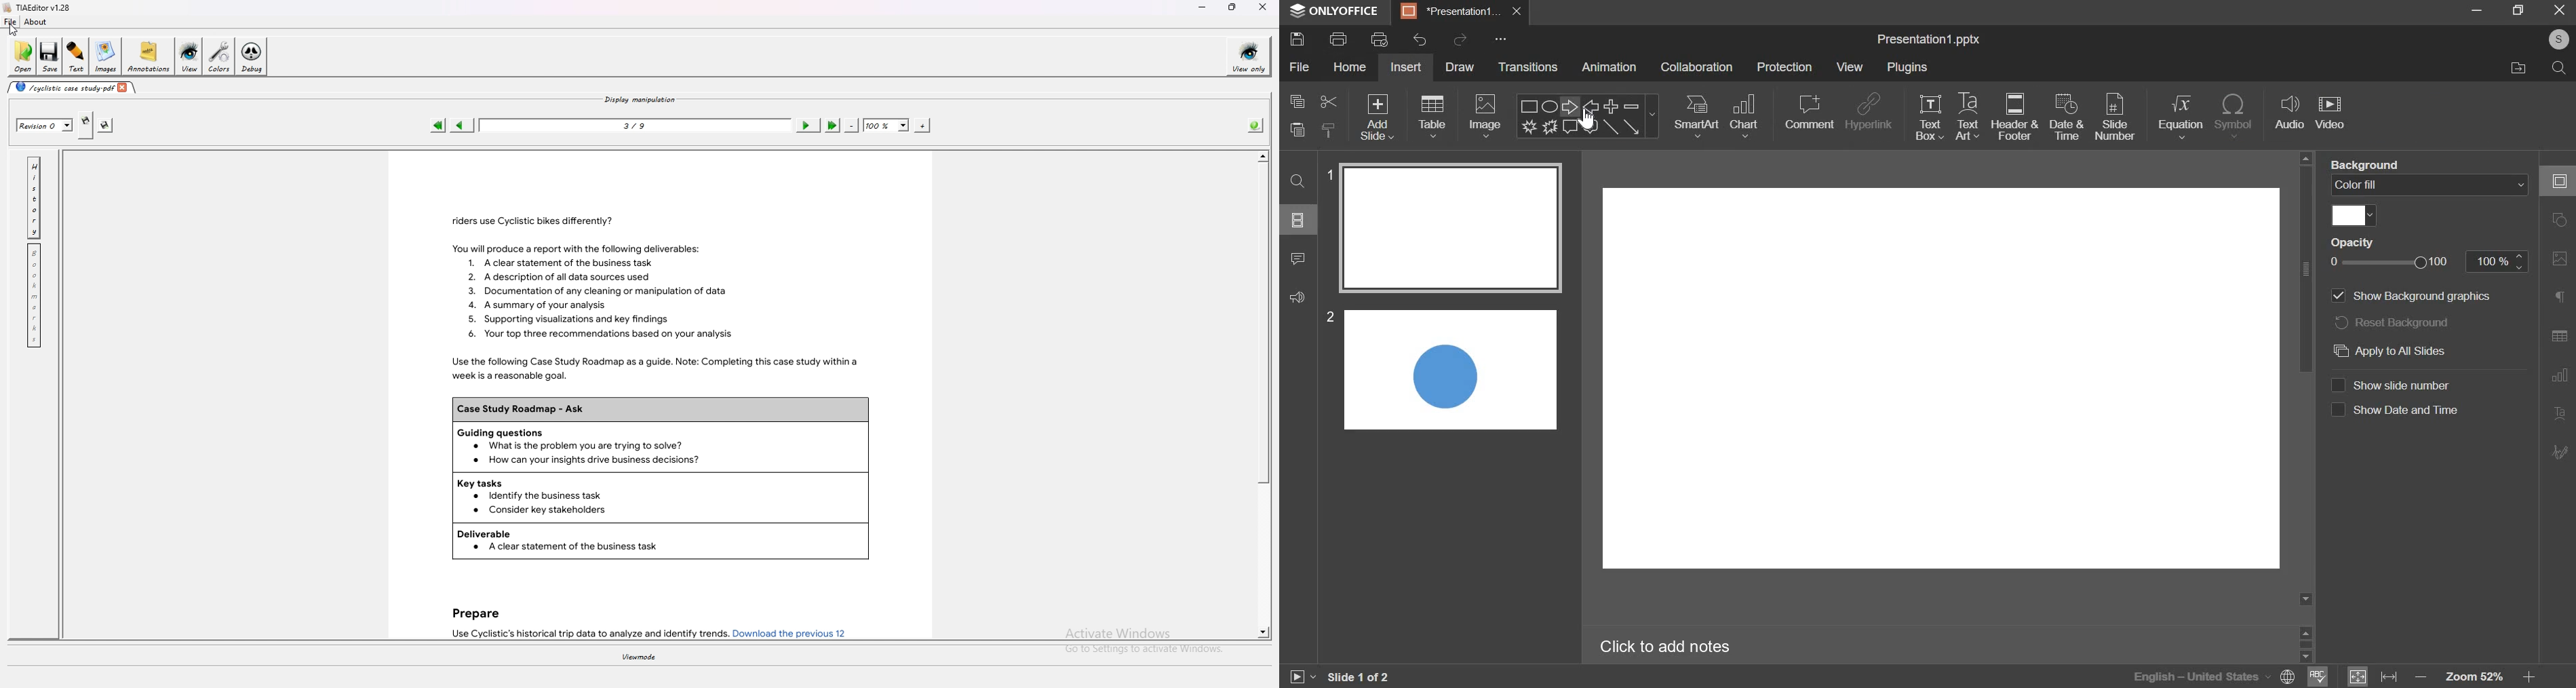 The image size is (2576, 700). Describe the element at coordinates (2560, 375) in the screenshot. I see `Chart settings` at that location.